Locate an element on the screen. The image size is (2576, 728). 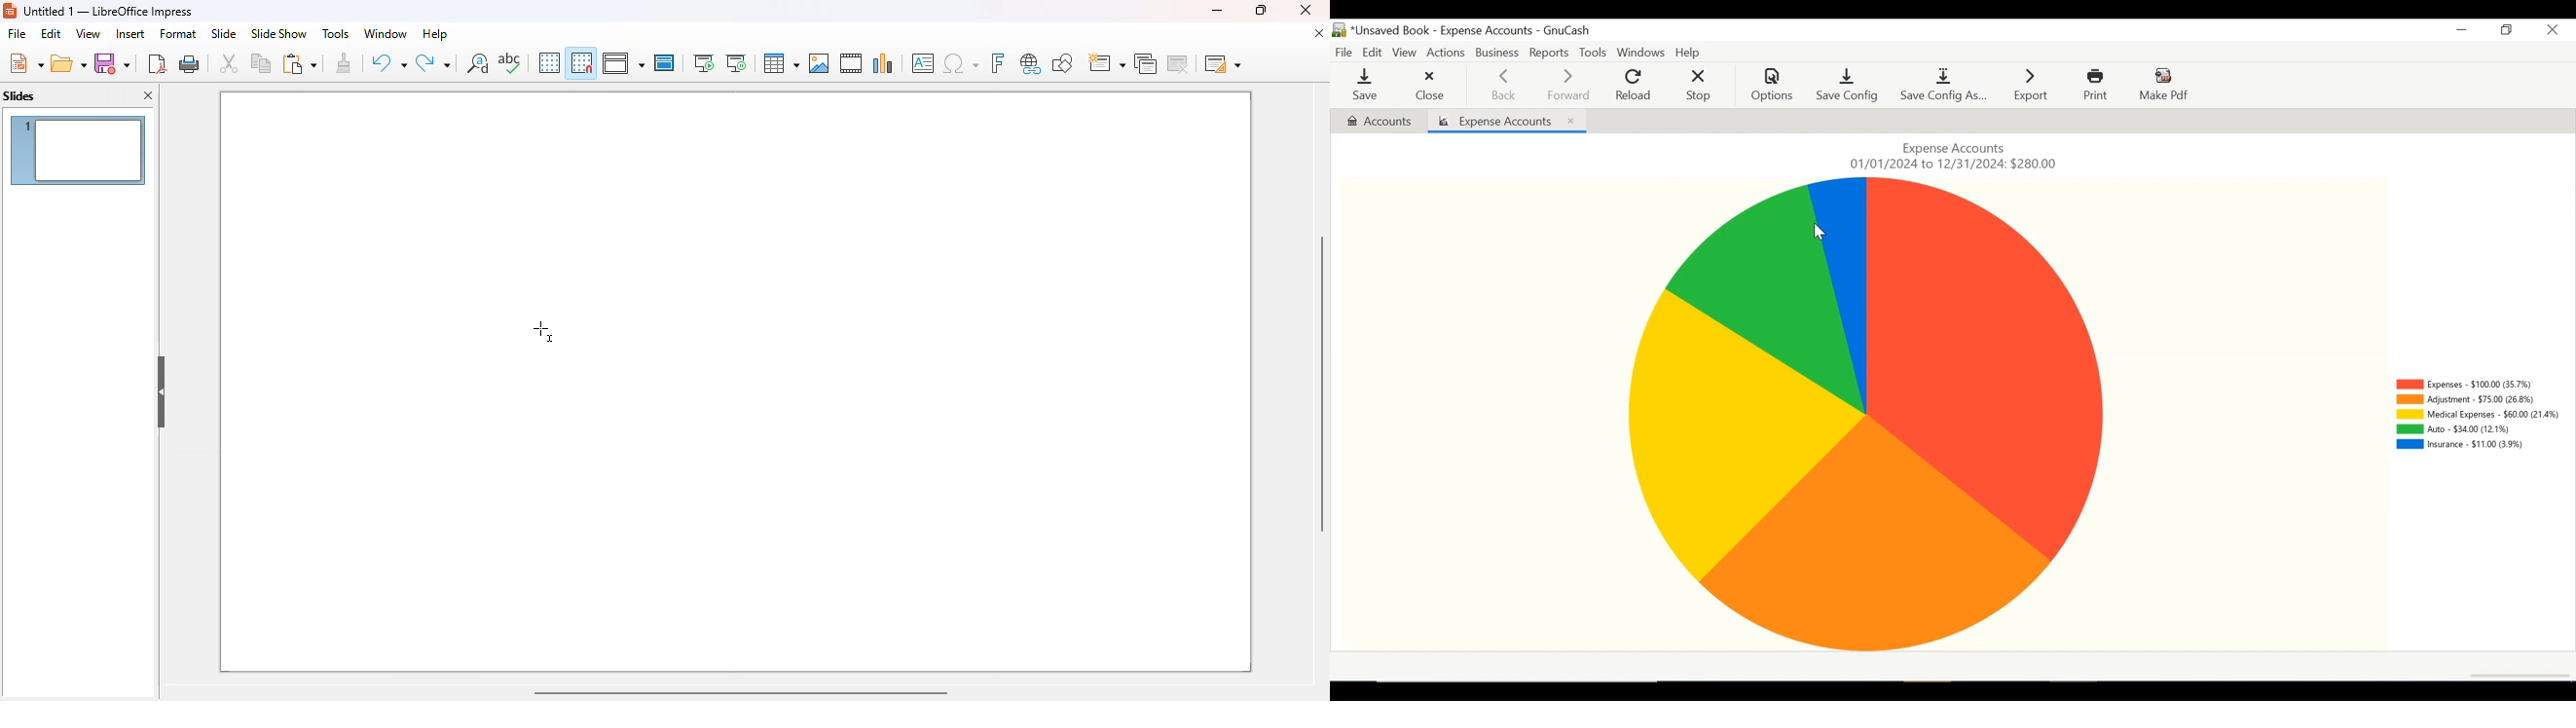
Forward is located at coordinates (1567, 84).